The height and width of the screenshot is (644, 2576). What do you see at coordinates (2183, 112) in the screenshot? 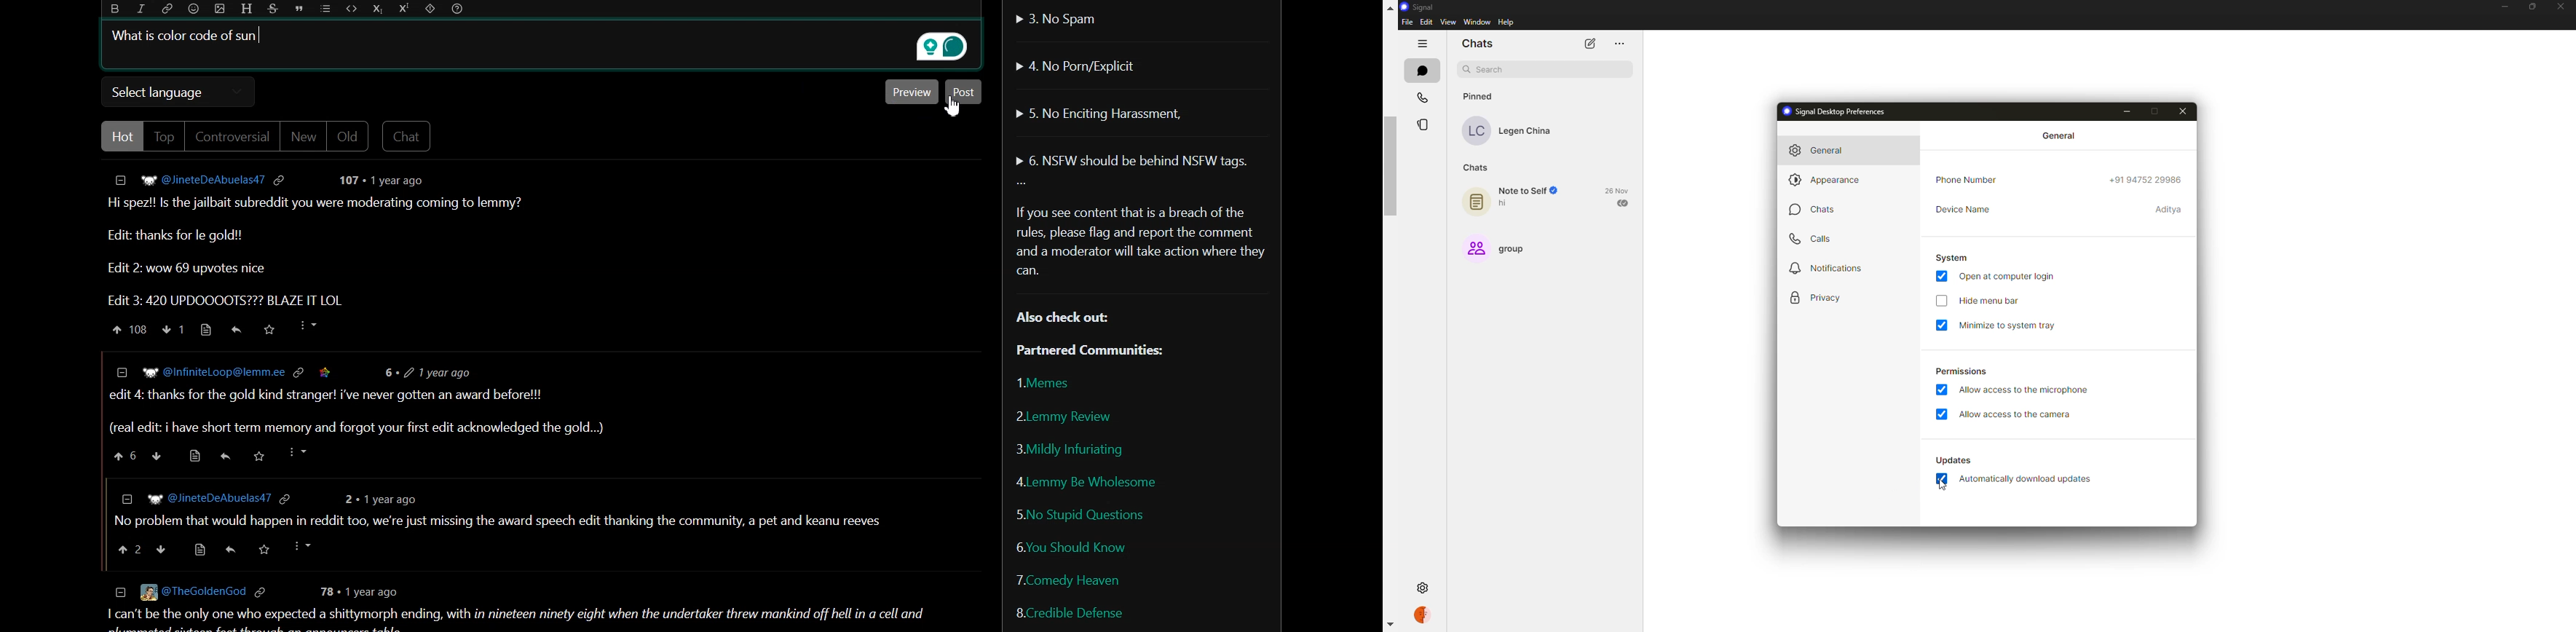
I see `close` at bounding box center [2183, 112].